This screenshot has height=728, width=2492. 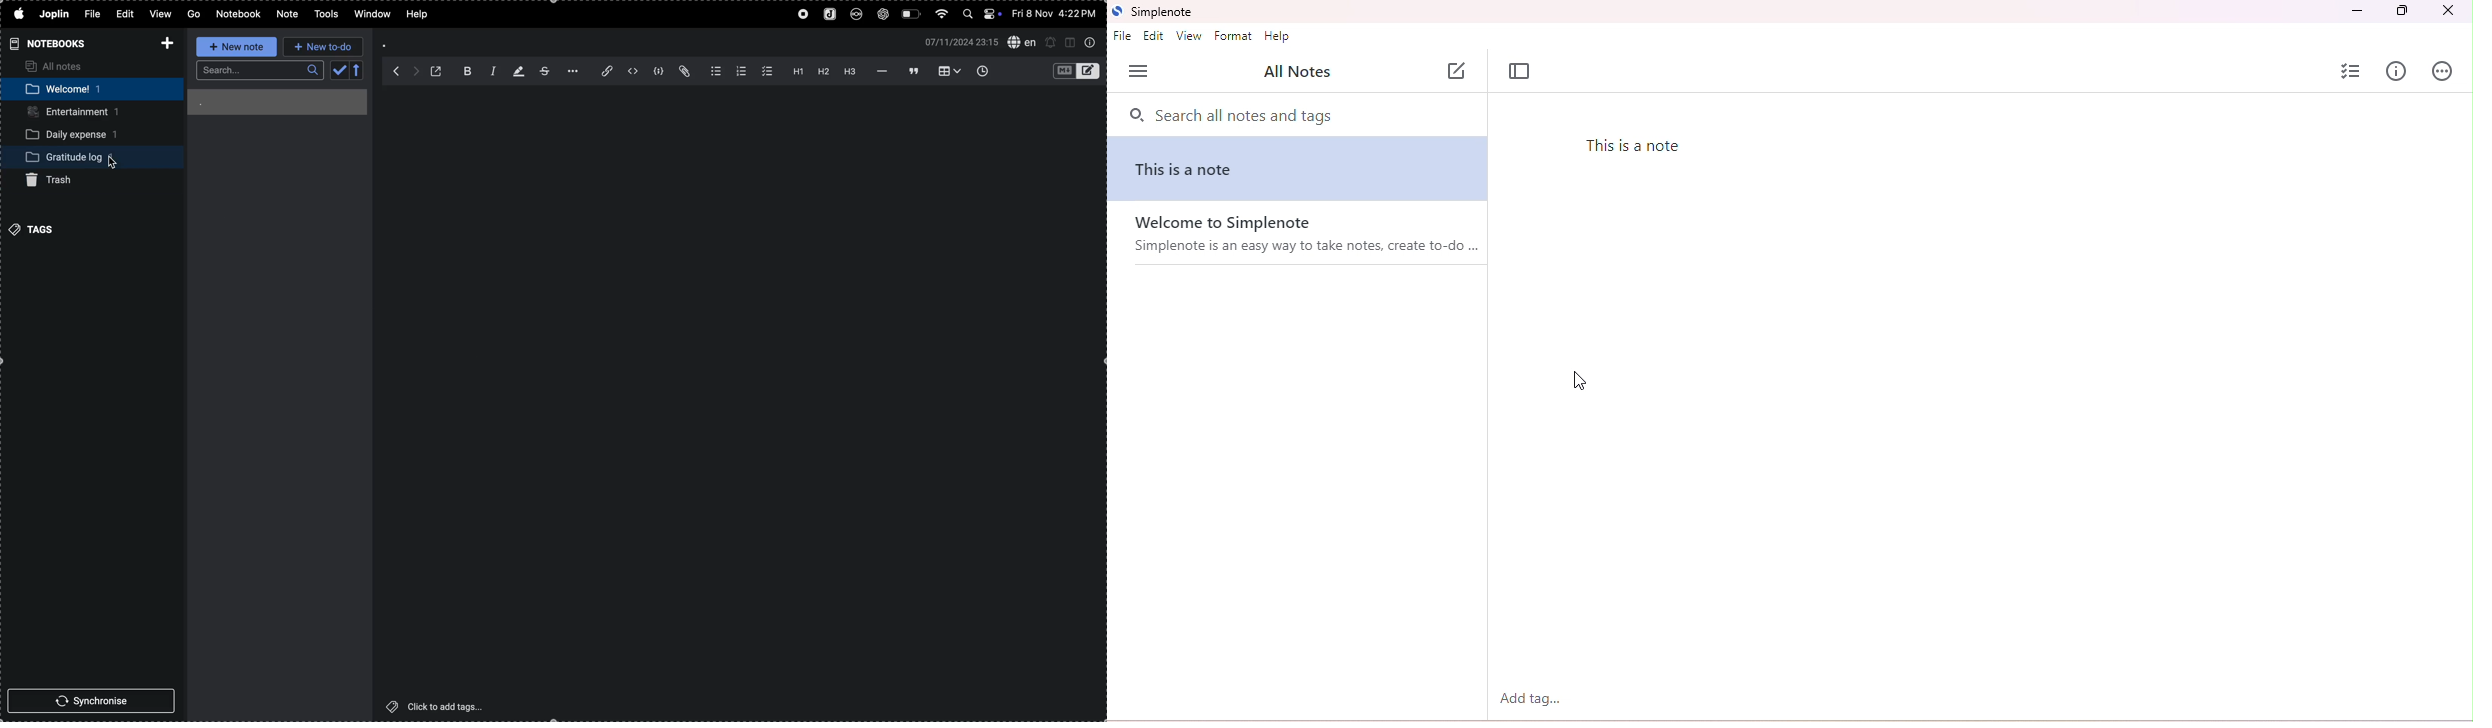 What do you see at coordinates (49, 179) in the screenshot?
I see `trash` at bounding box center [49, 179].